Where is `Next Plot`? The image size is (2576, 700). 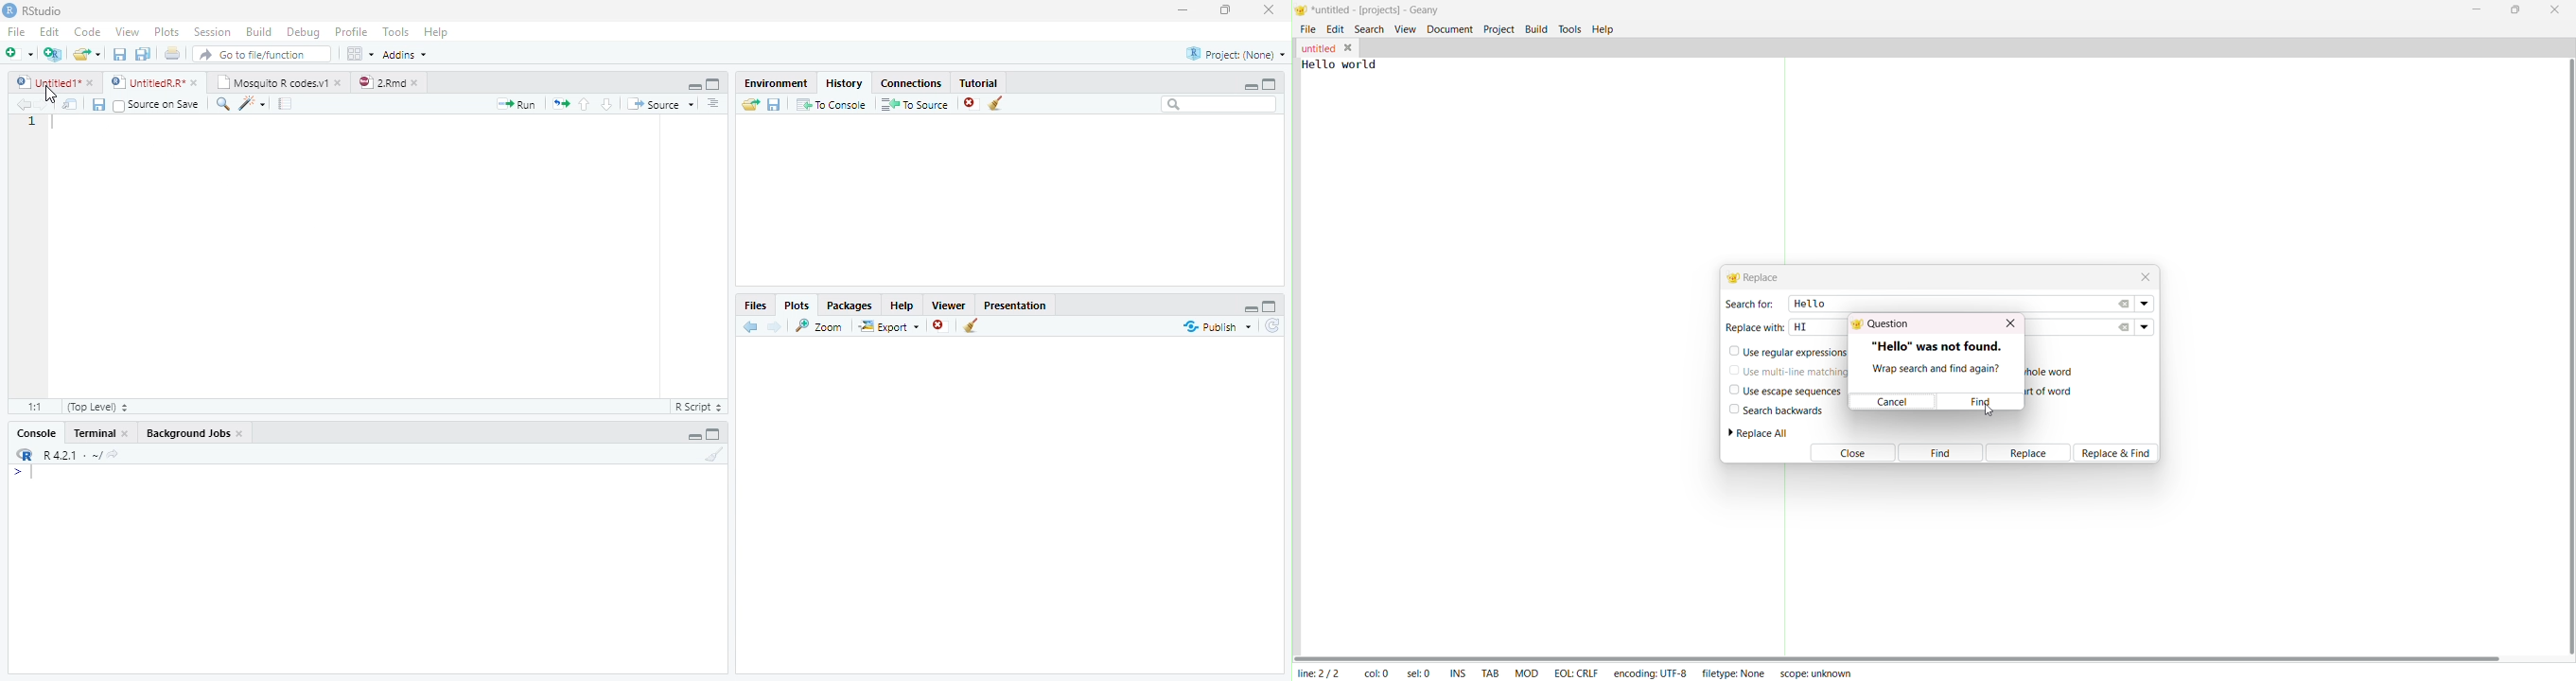 Next Plot is located at coordinates (776, 326).